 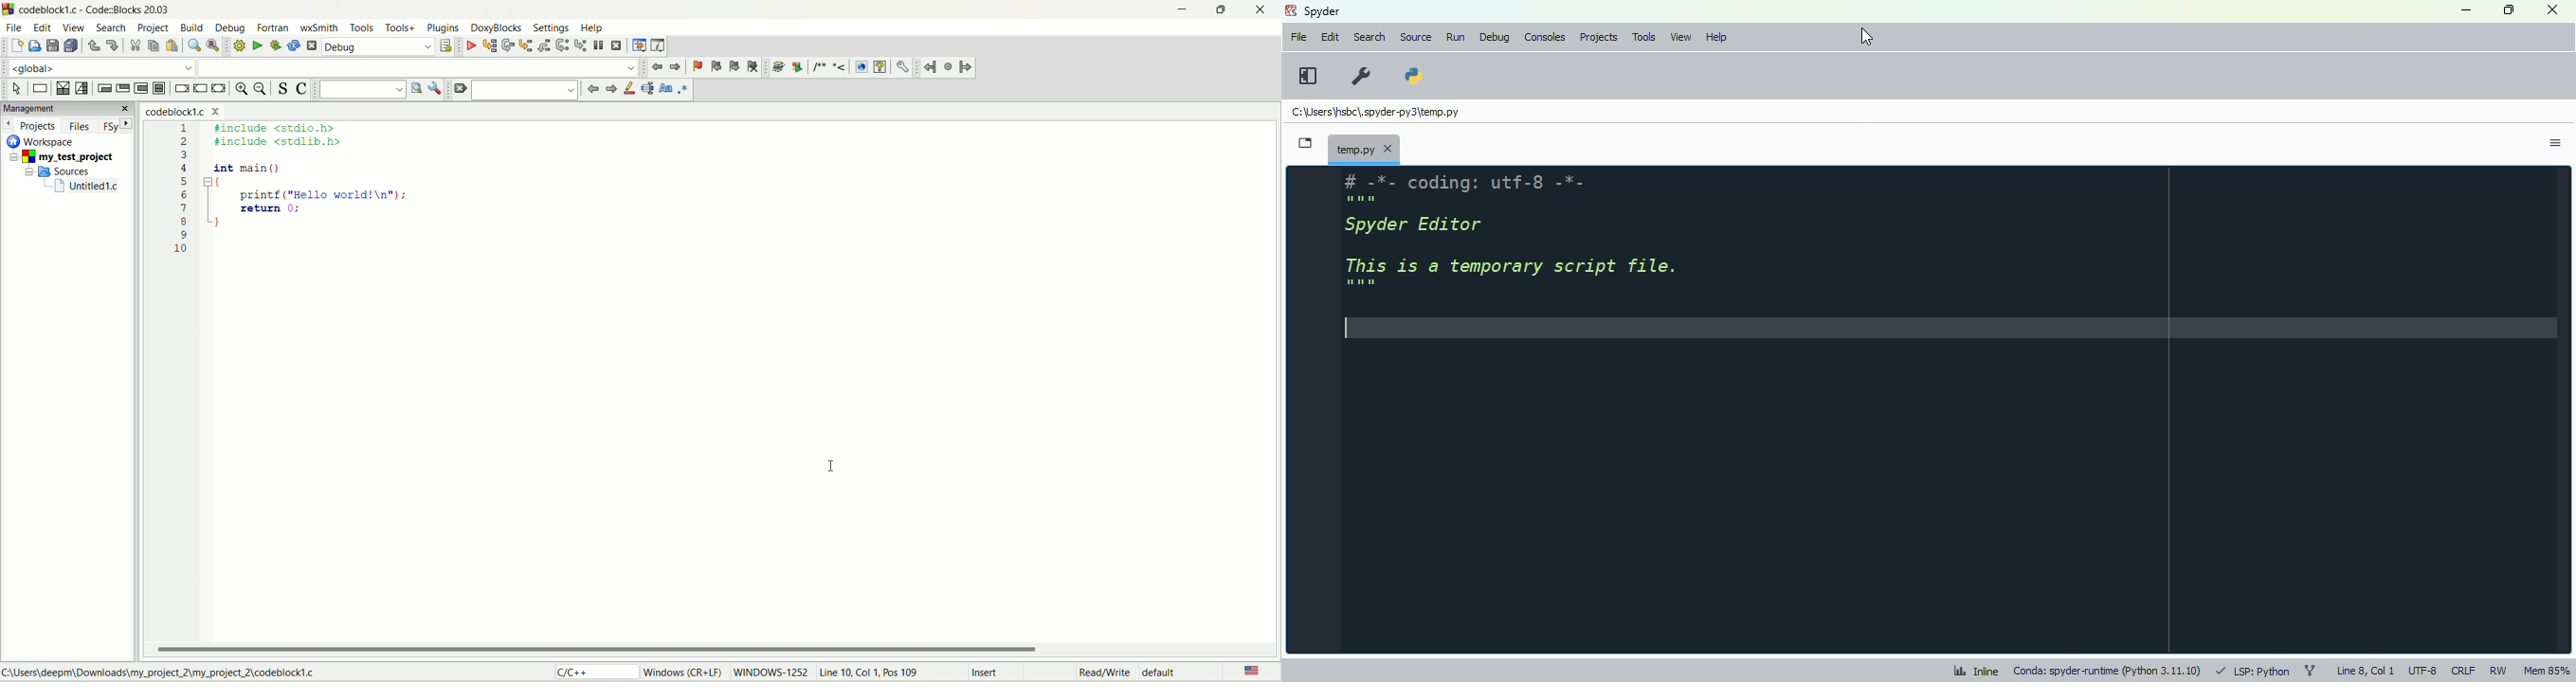 What do you see at coordinates (507, 46) in the screenshot?
I see `next line` at bounding box center [507, 46].